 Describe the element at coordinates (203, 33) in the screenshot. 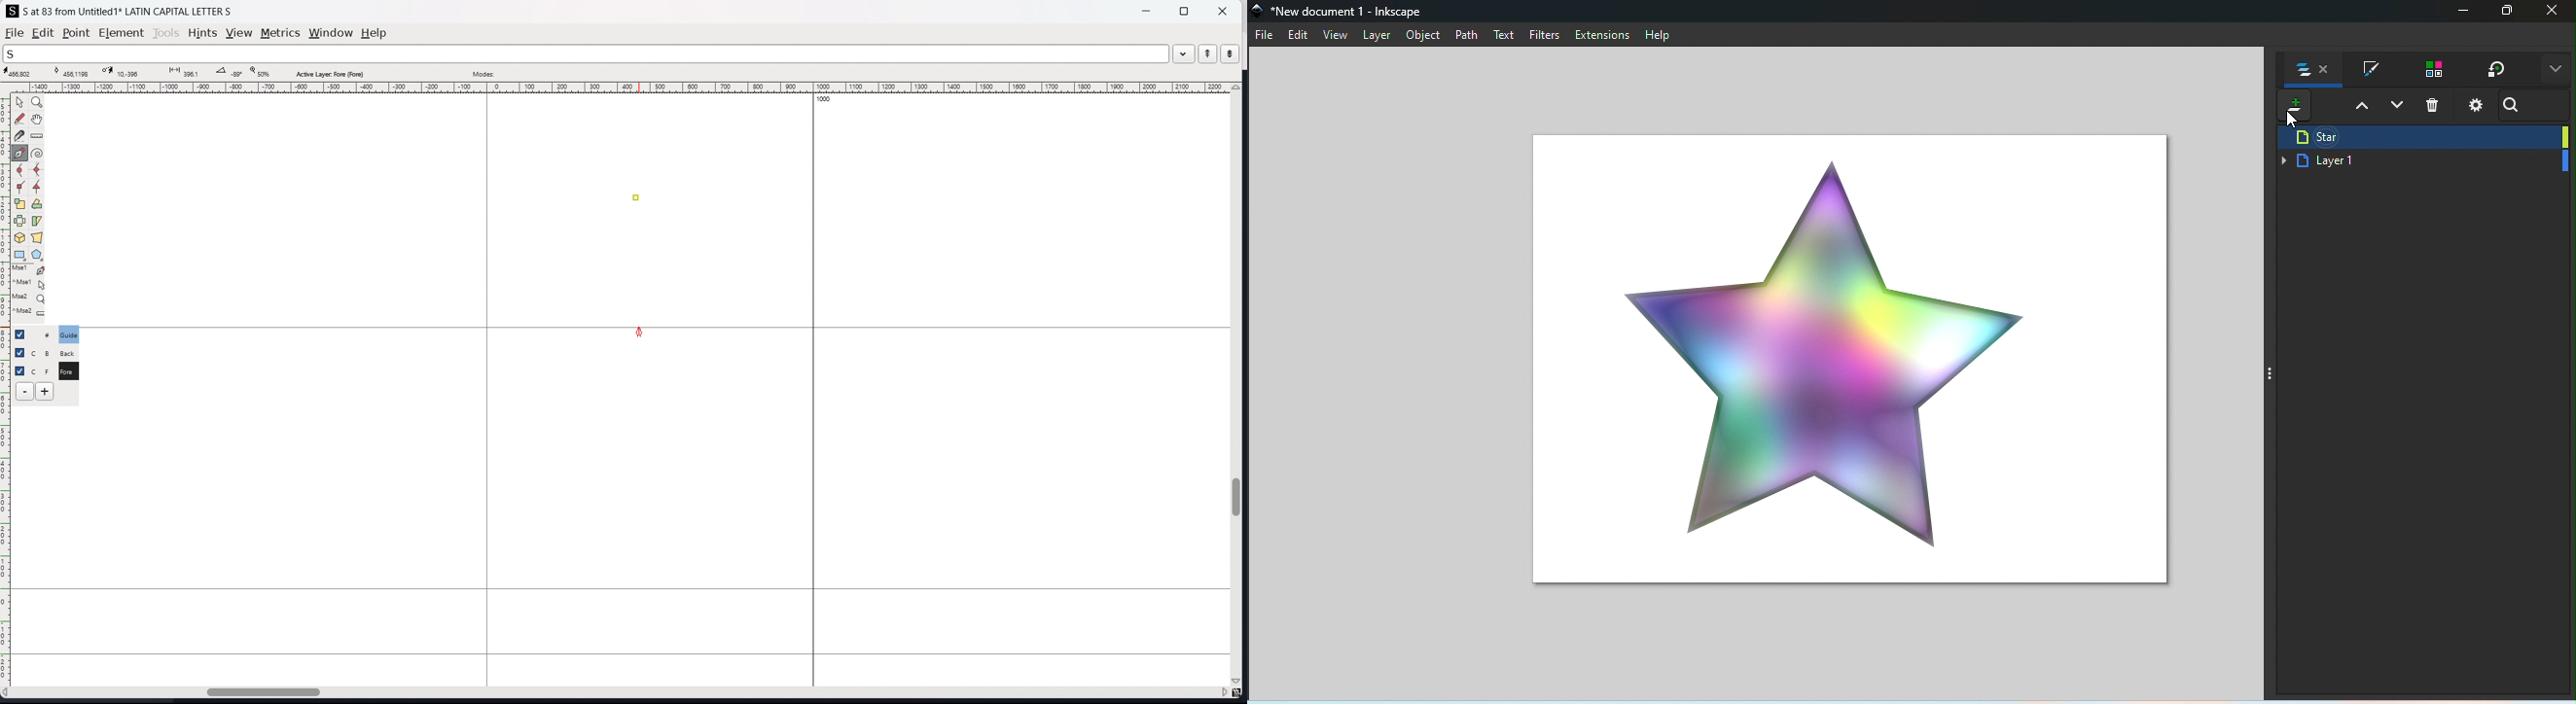

I see `hints` at that location.